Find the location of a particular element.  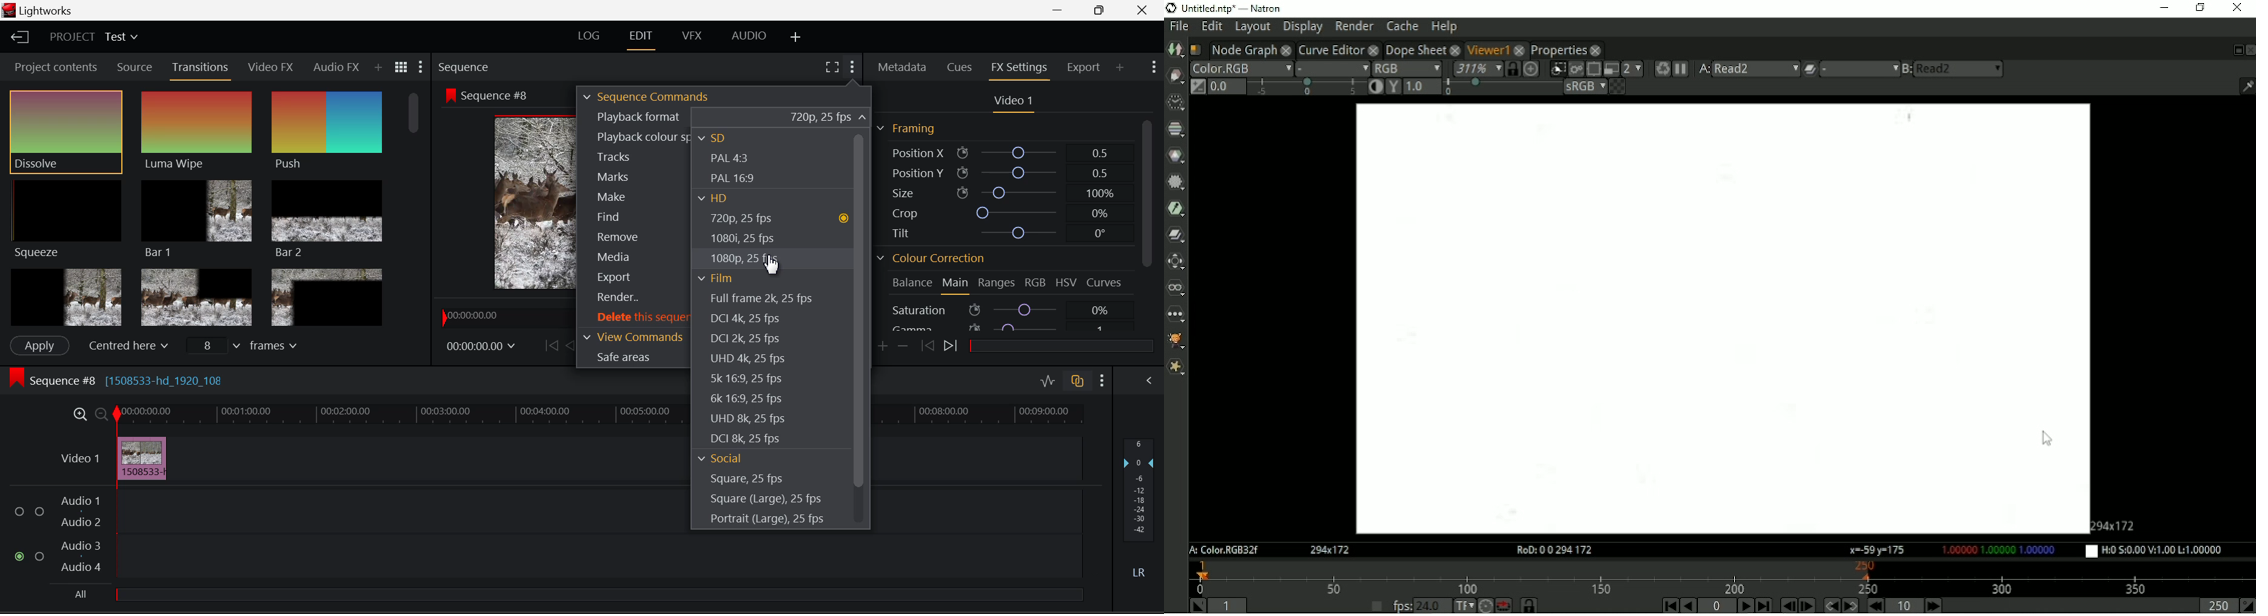

Set time display format is located at coordinates (1463, 605).